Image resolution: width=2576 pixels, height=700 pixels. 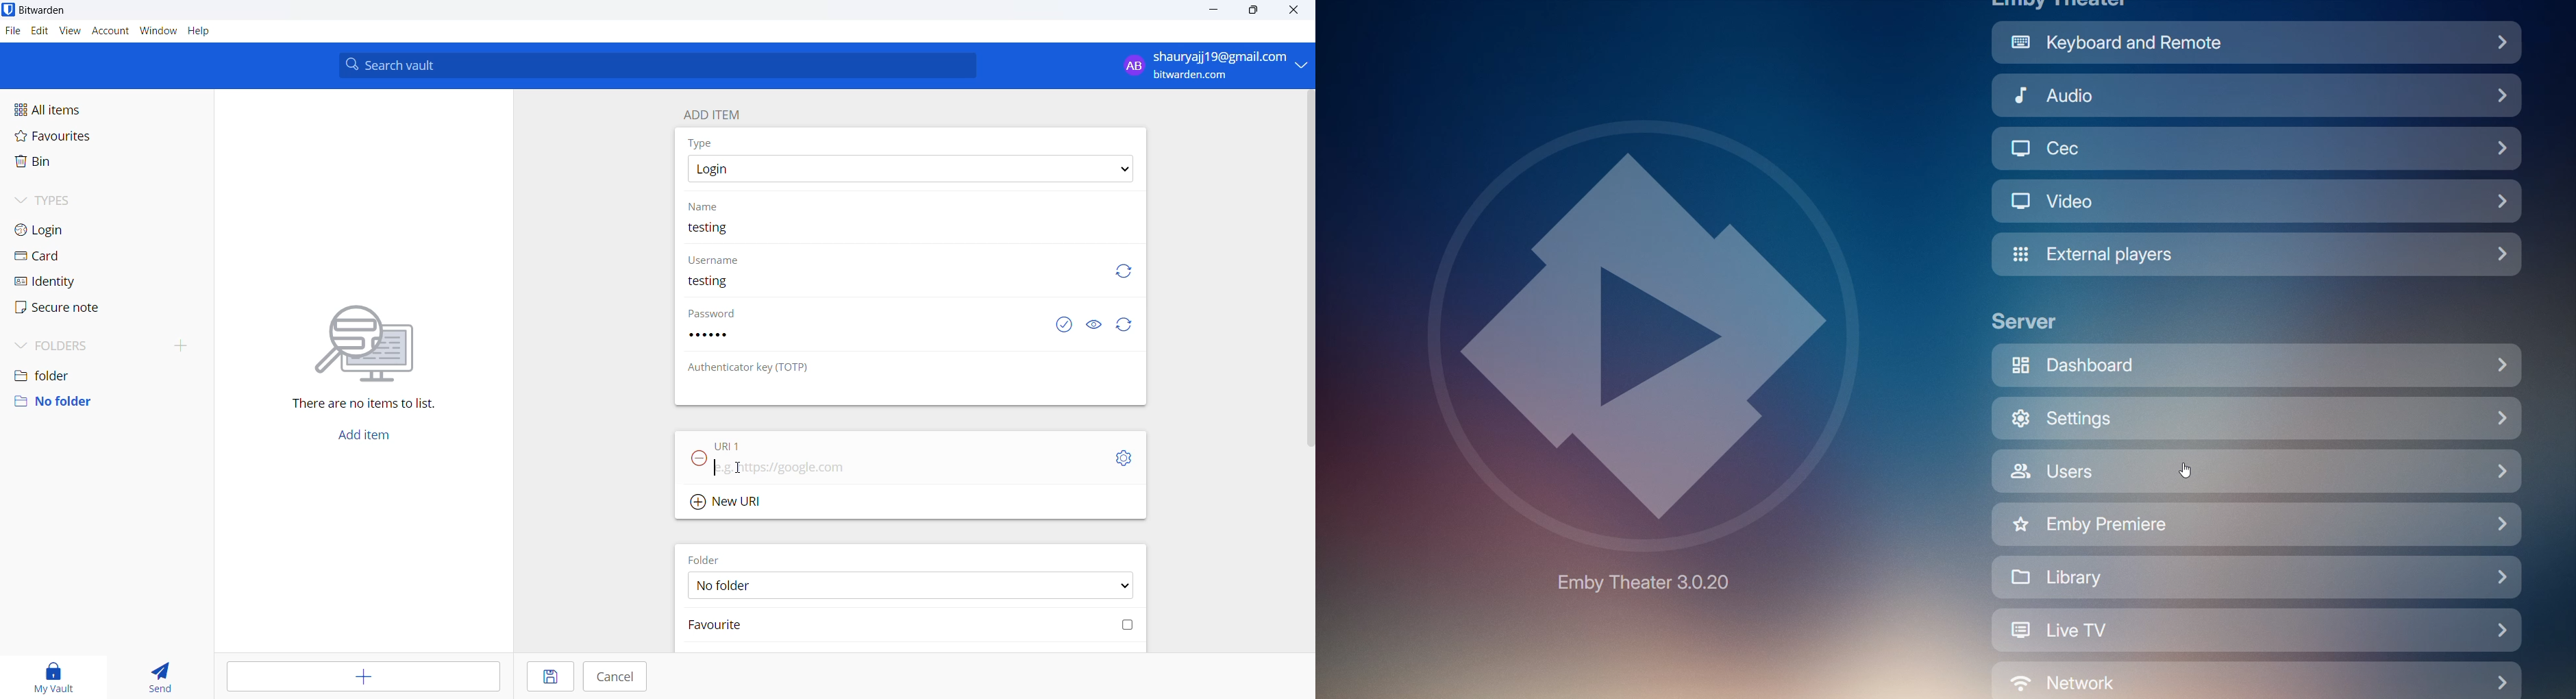 I want to click on add button, so click(x=362, y=437).